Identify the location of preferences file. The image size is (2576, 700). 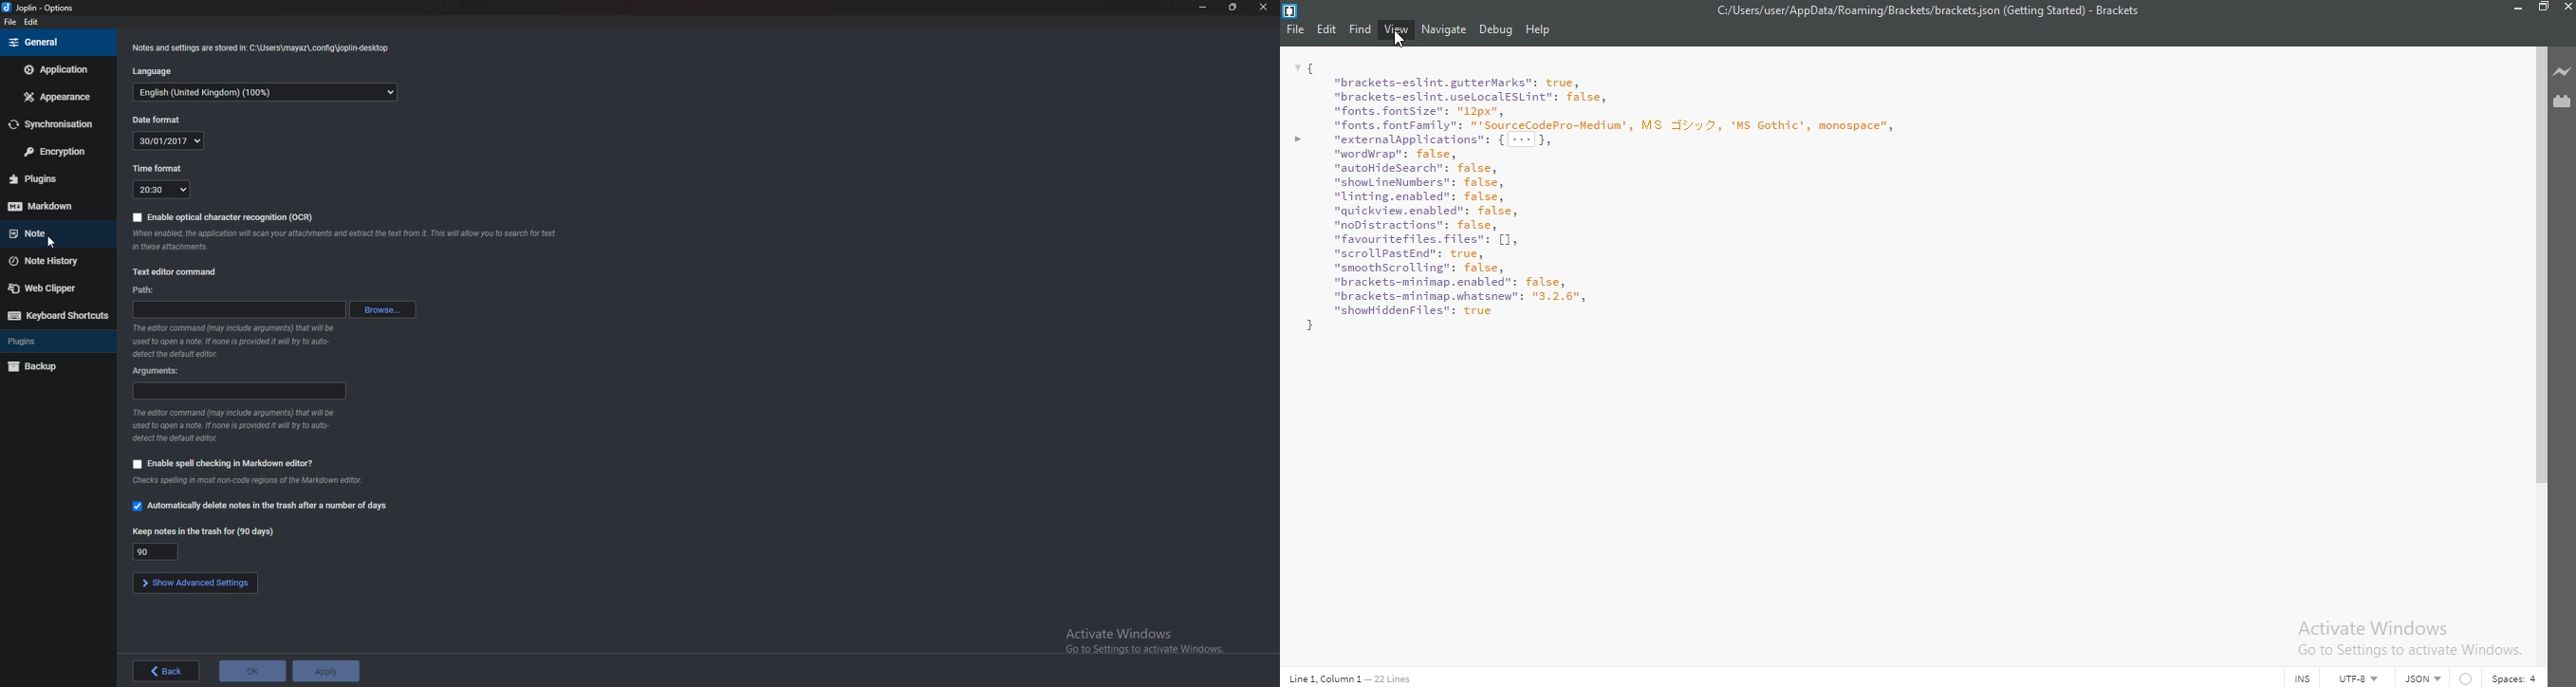
(1606, 211).